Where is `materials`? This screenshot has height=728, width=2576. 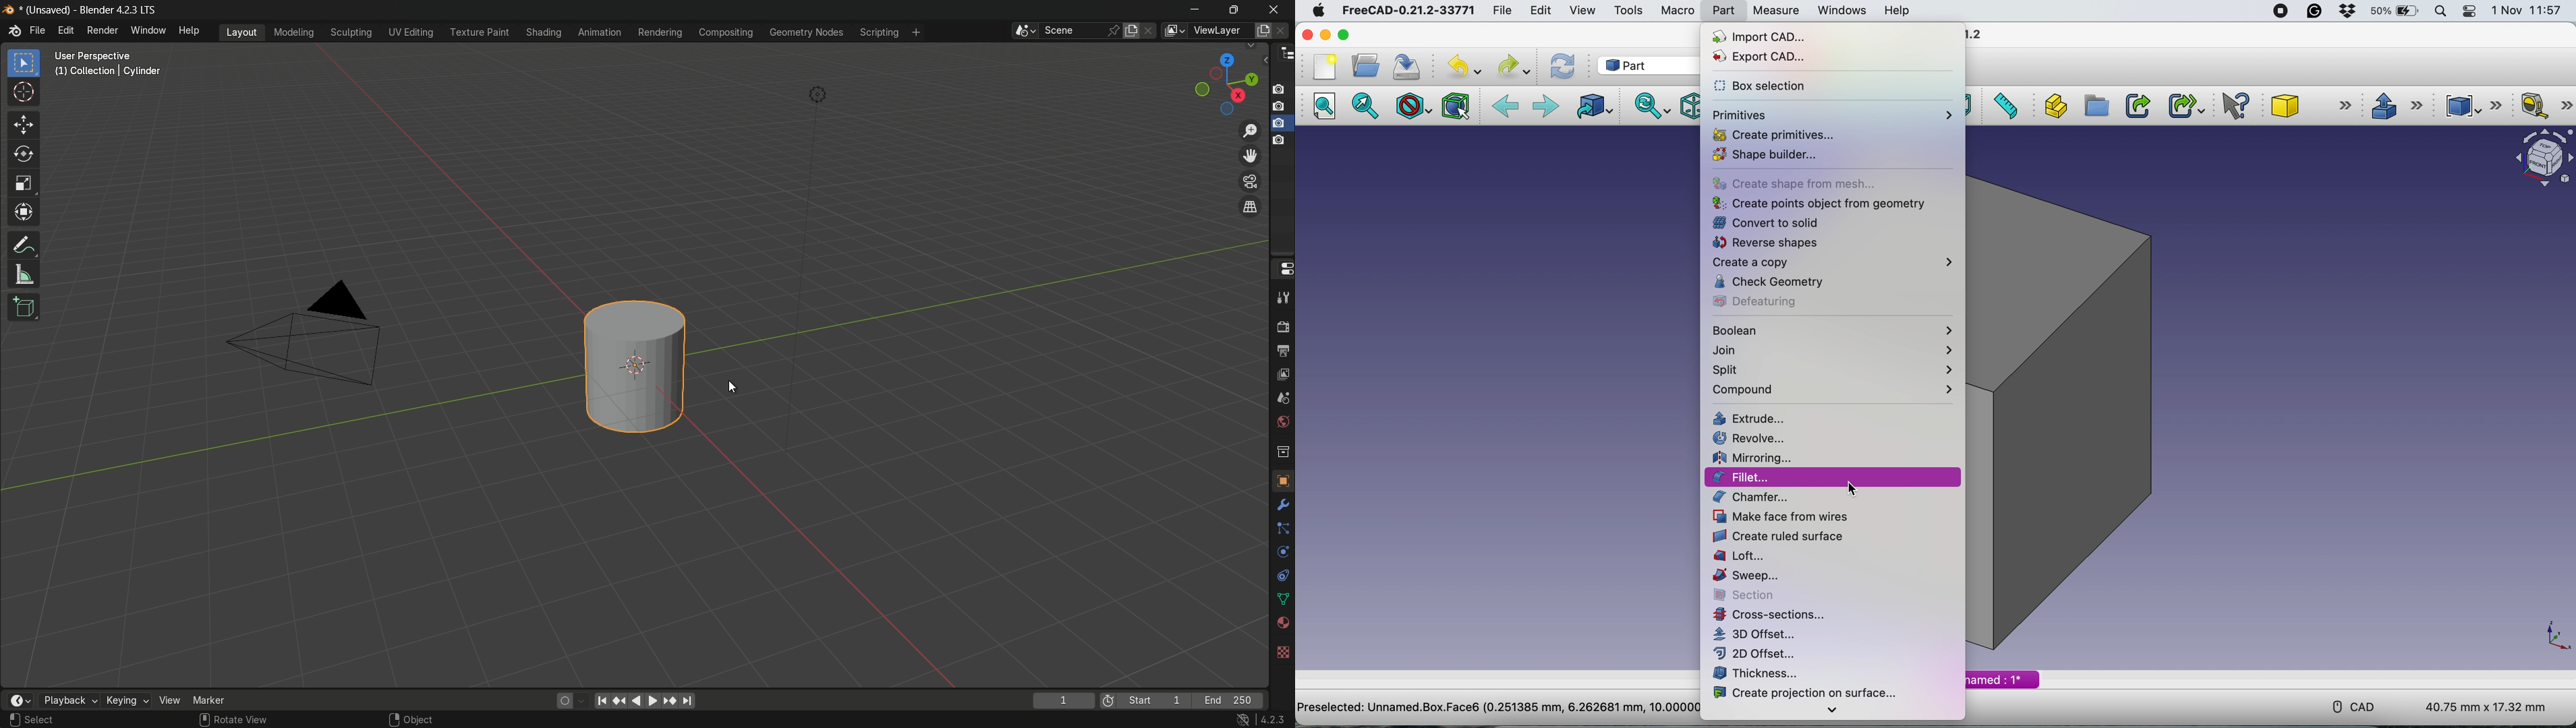 materials is located at coordinates (1280, 624).